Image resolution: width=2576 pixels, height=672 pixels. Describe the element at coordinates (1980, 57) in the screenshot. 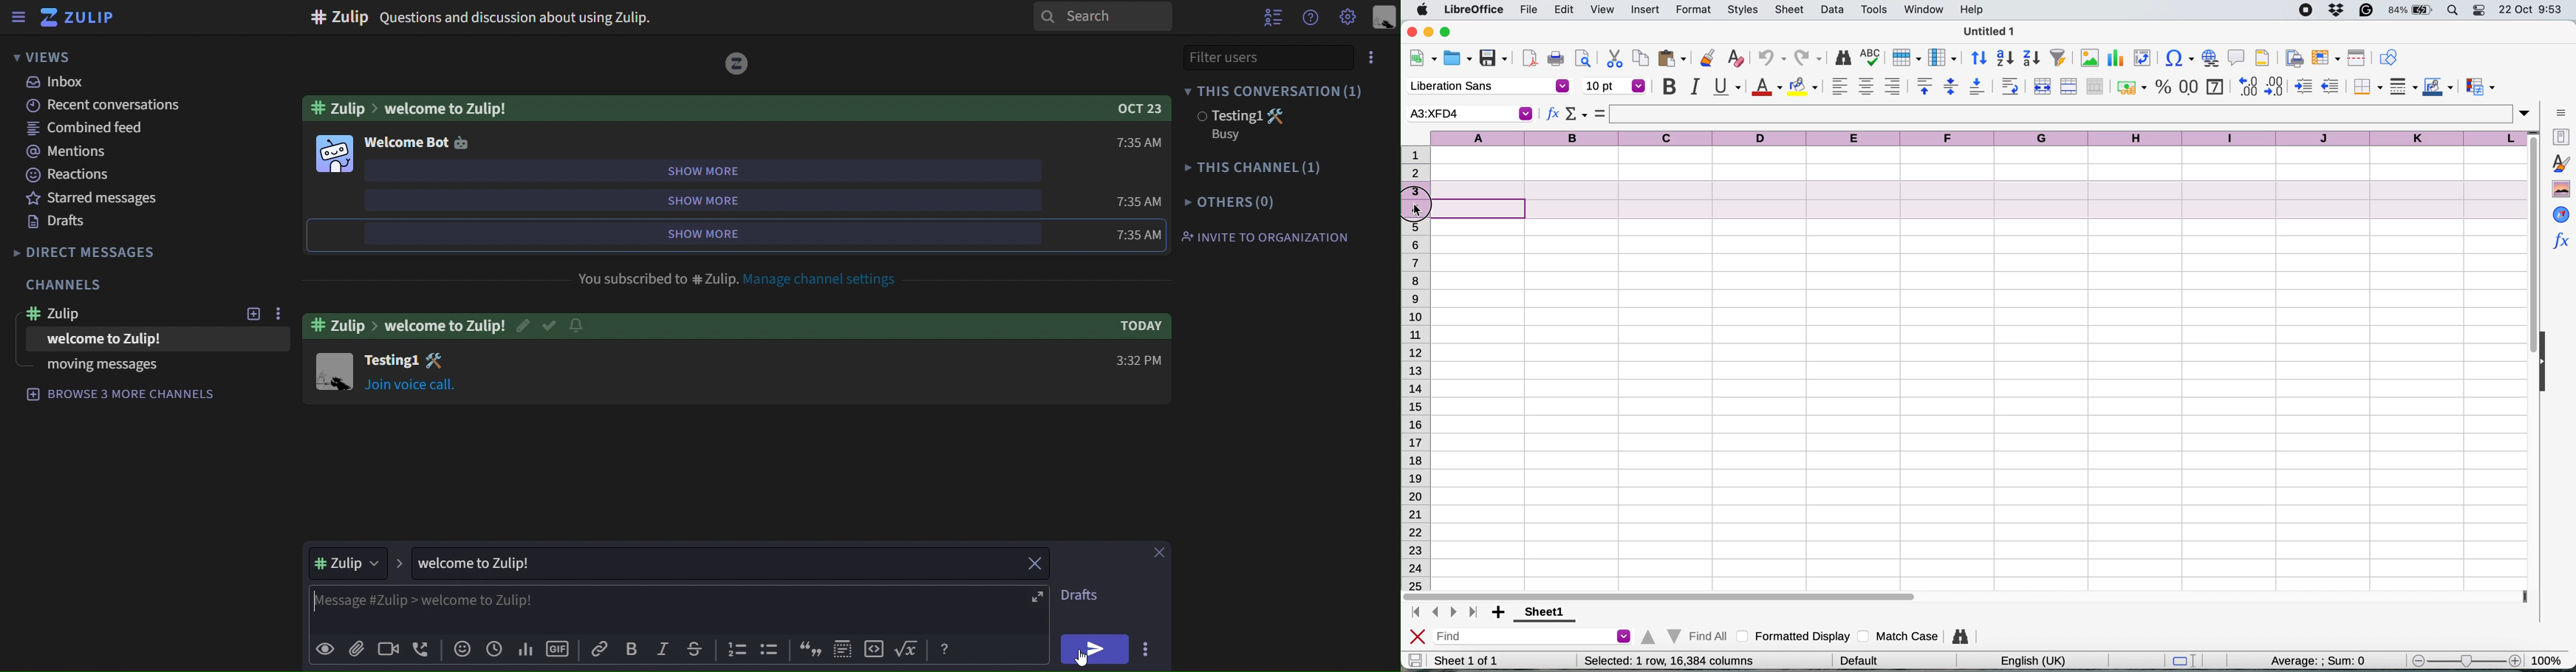

I see `sort` at that location.